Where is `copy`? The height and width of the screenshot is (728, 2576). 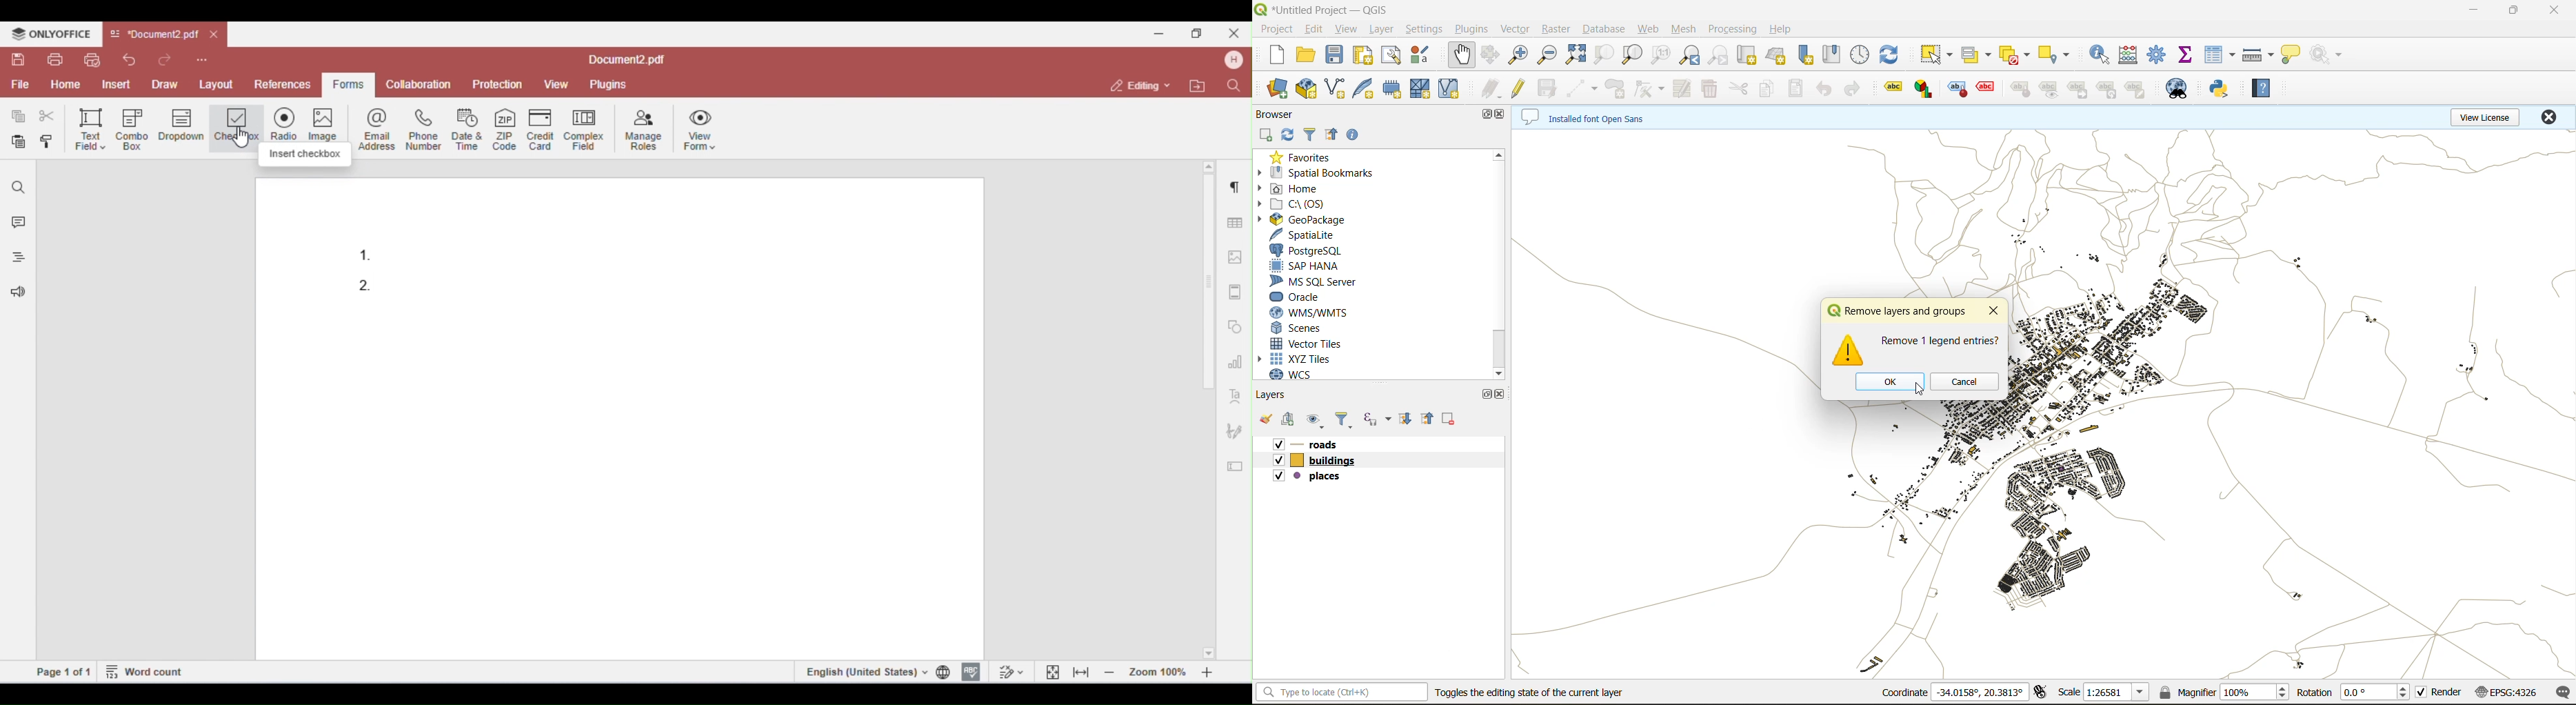
copy is located at coordinates (1768, 91).